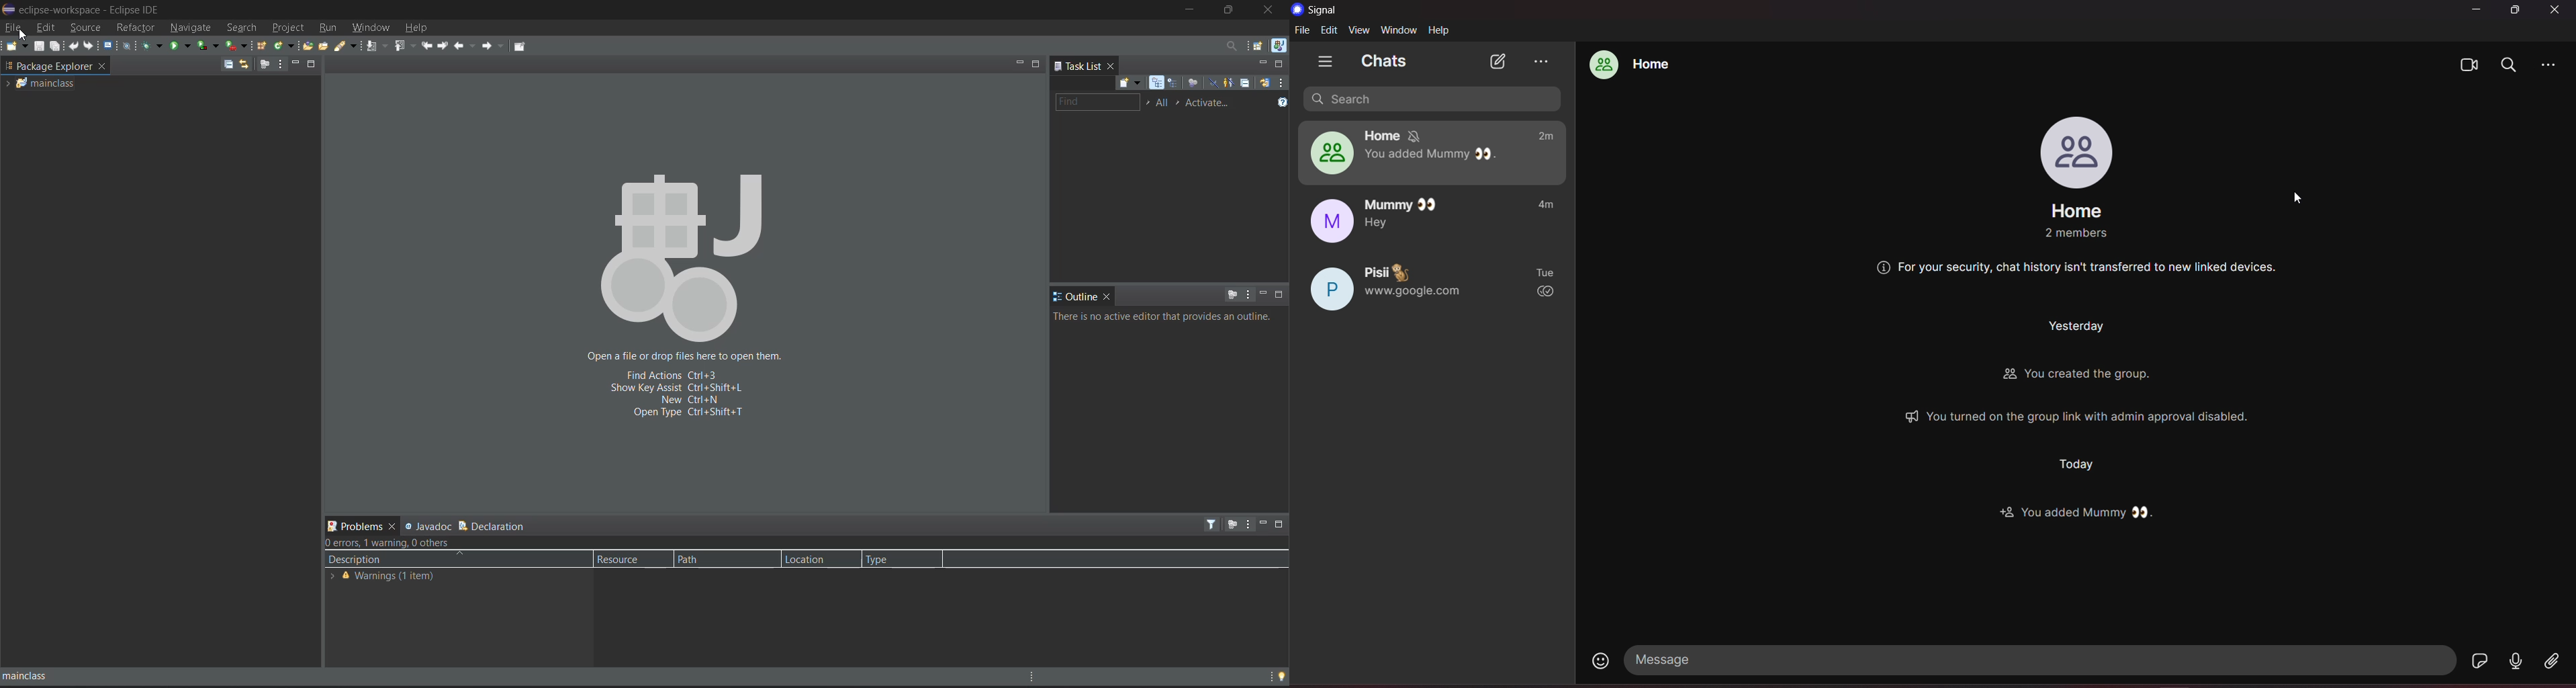 The width and height of the screenshot is (2576, 700). What do you see at coordinates (519, 47) in the screenshot?
I see `pin editor` at bounding box center [519, 47].